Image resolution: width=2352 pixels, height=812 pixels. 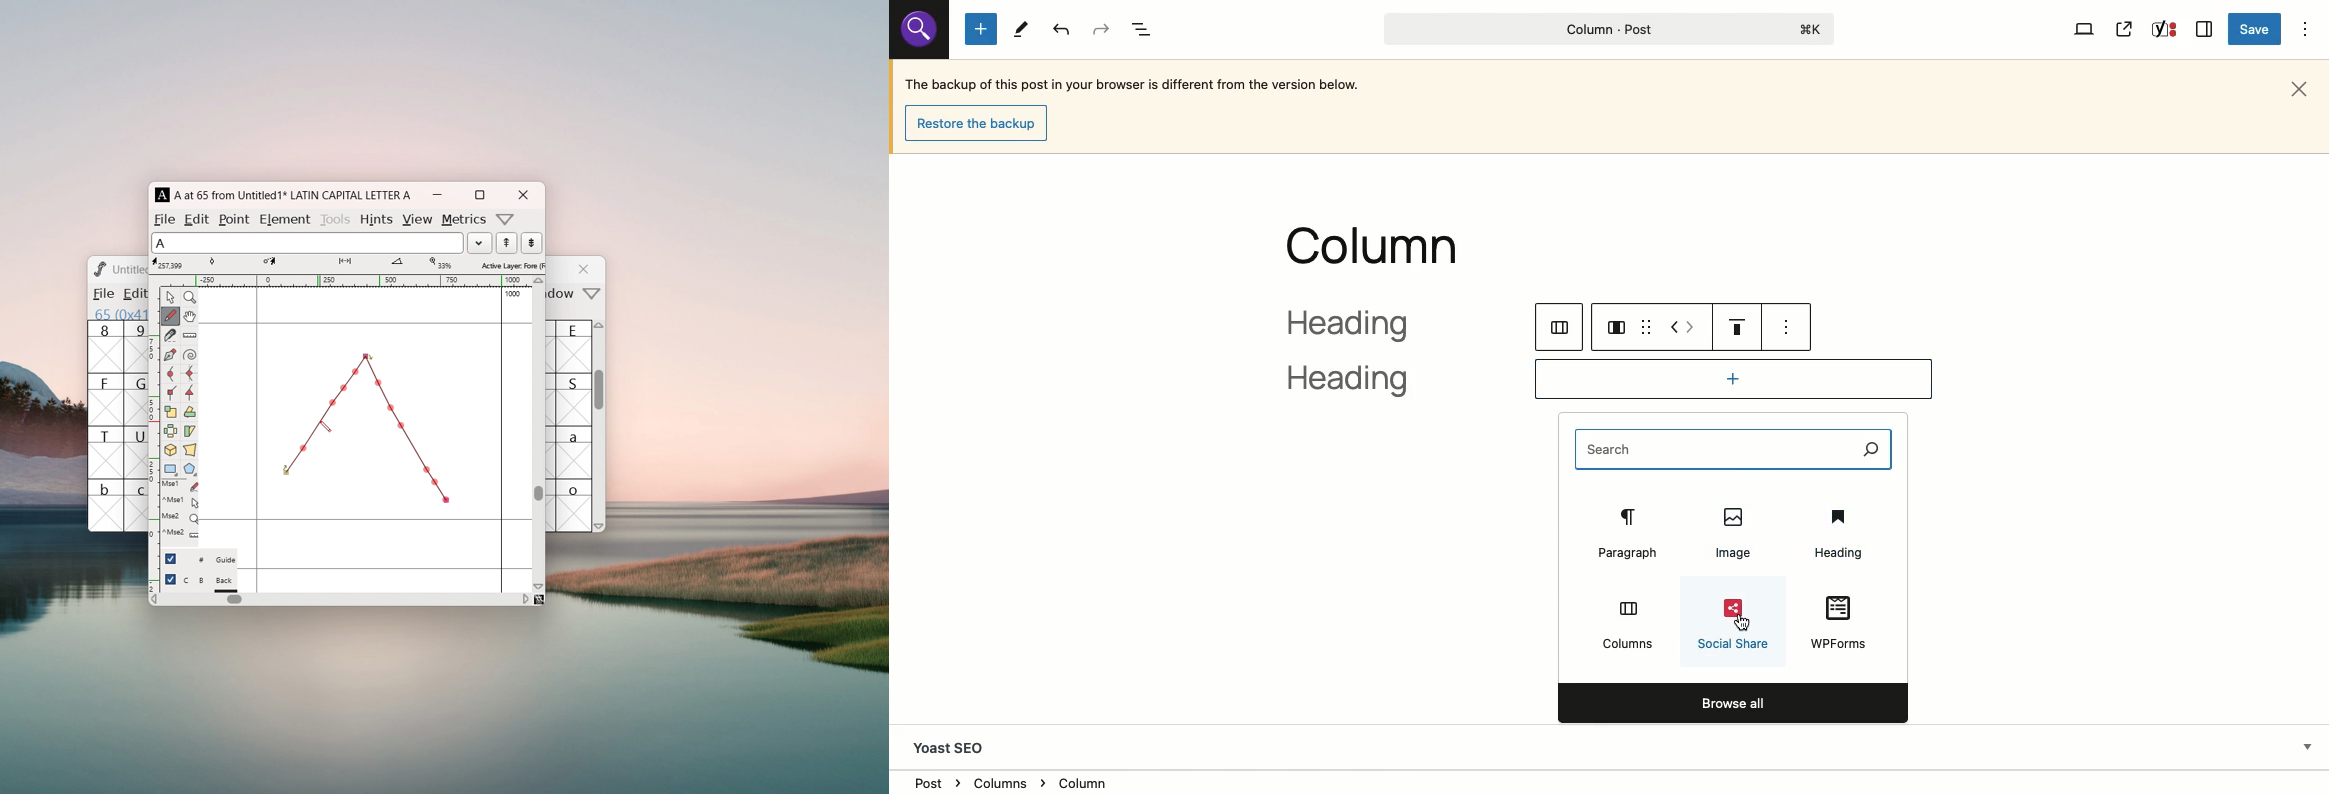 I want to click on logo, so click(x=99, y=268).